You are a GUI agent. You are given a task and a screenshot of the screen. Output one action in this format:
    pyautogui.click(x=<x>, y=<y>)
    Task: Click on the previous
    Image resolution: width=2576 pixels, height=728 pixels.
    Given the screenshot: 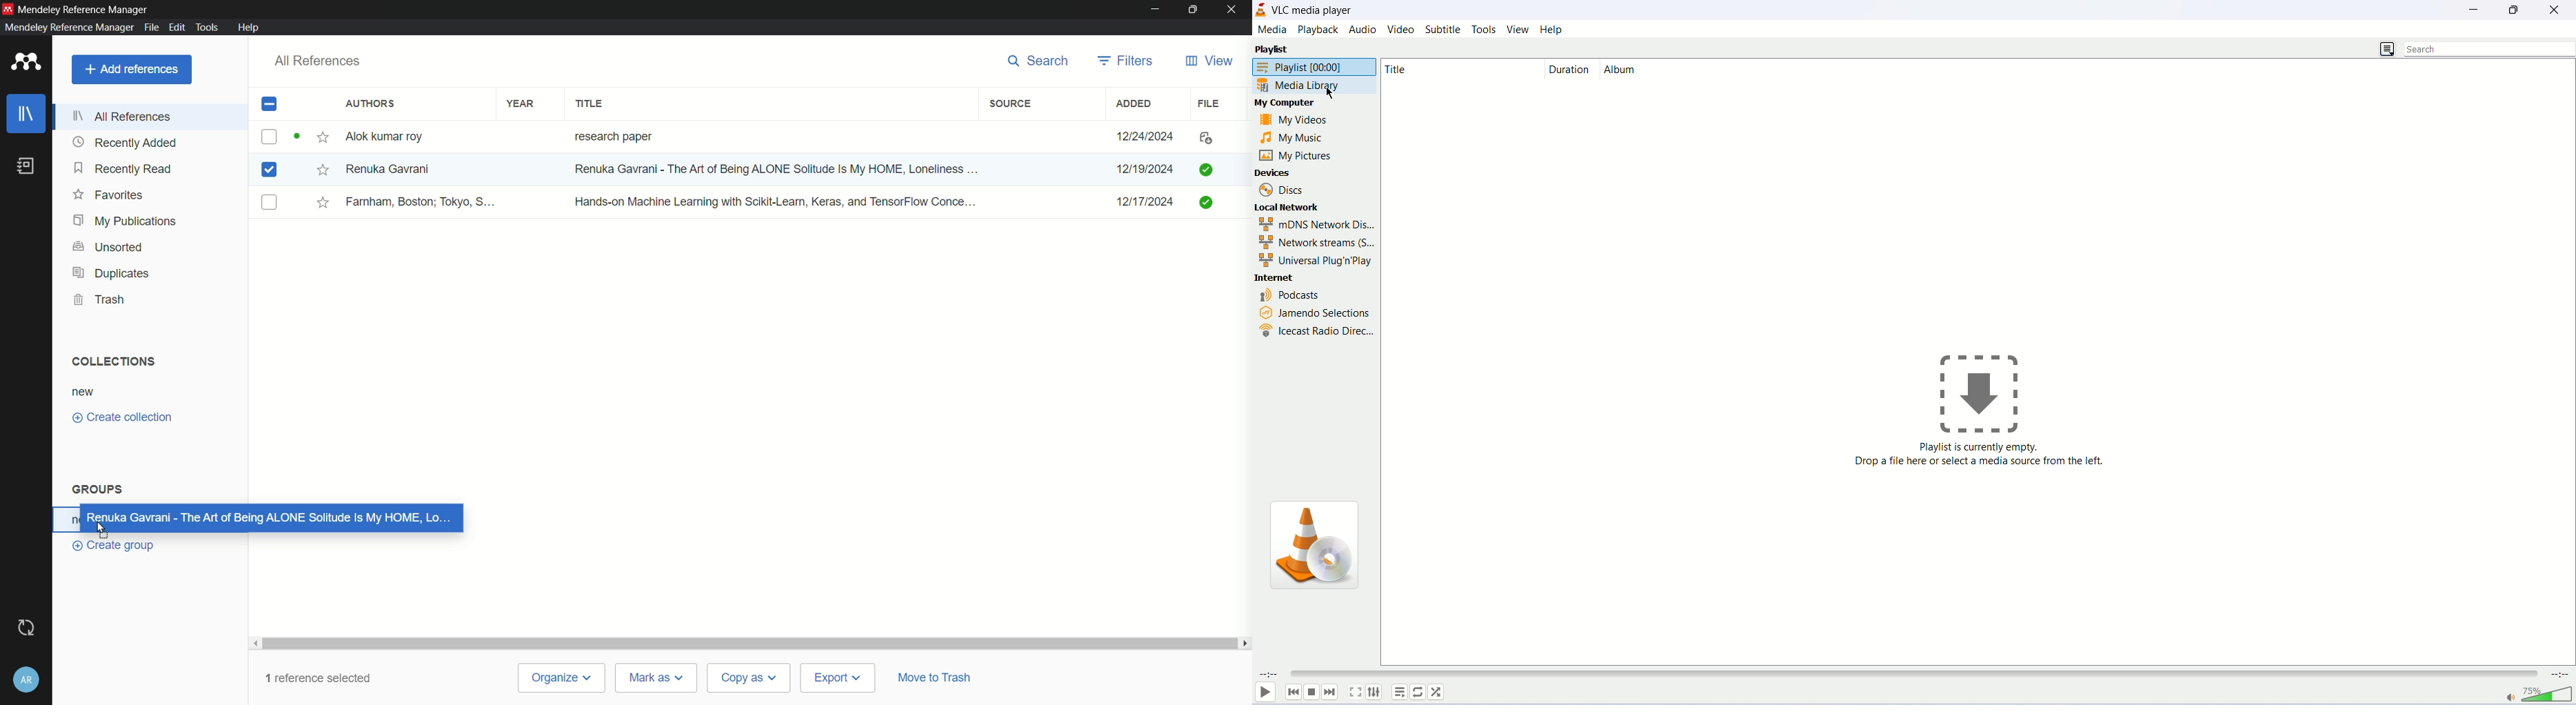 What is the action you would take?
    pyautogui.click(x=1292, y=692)
    